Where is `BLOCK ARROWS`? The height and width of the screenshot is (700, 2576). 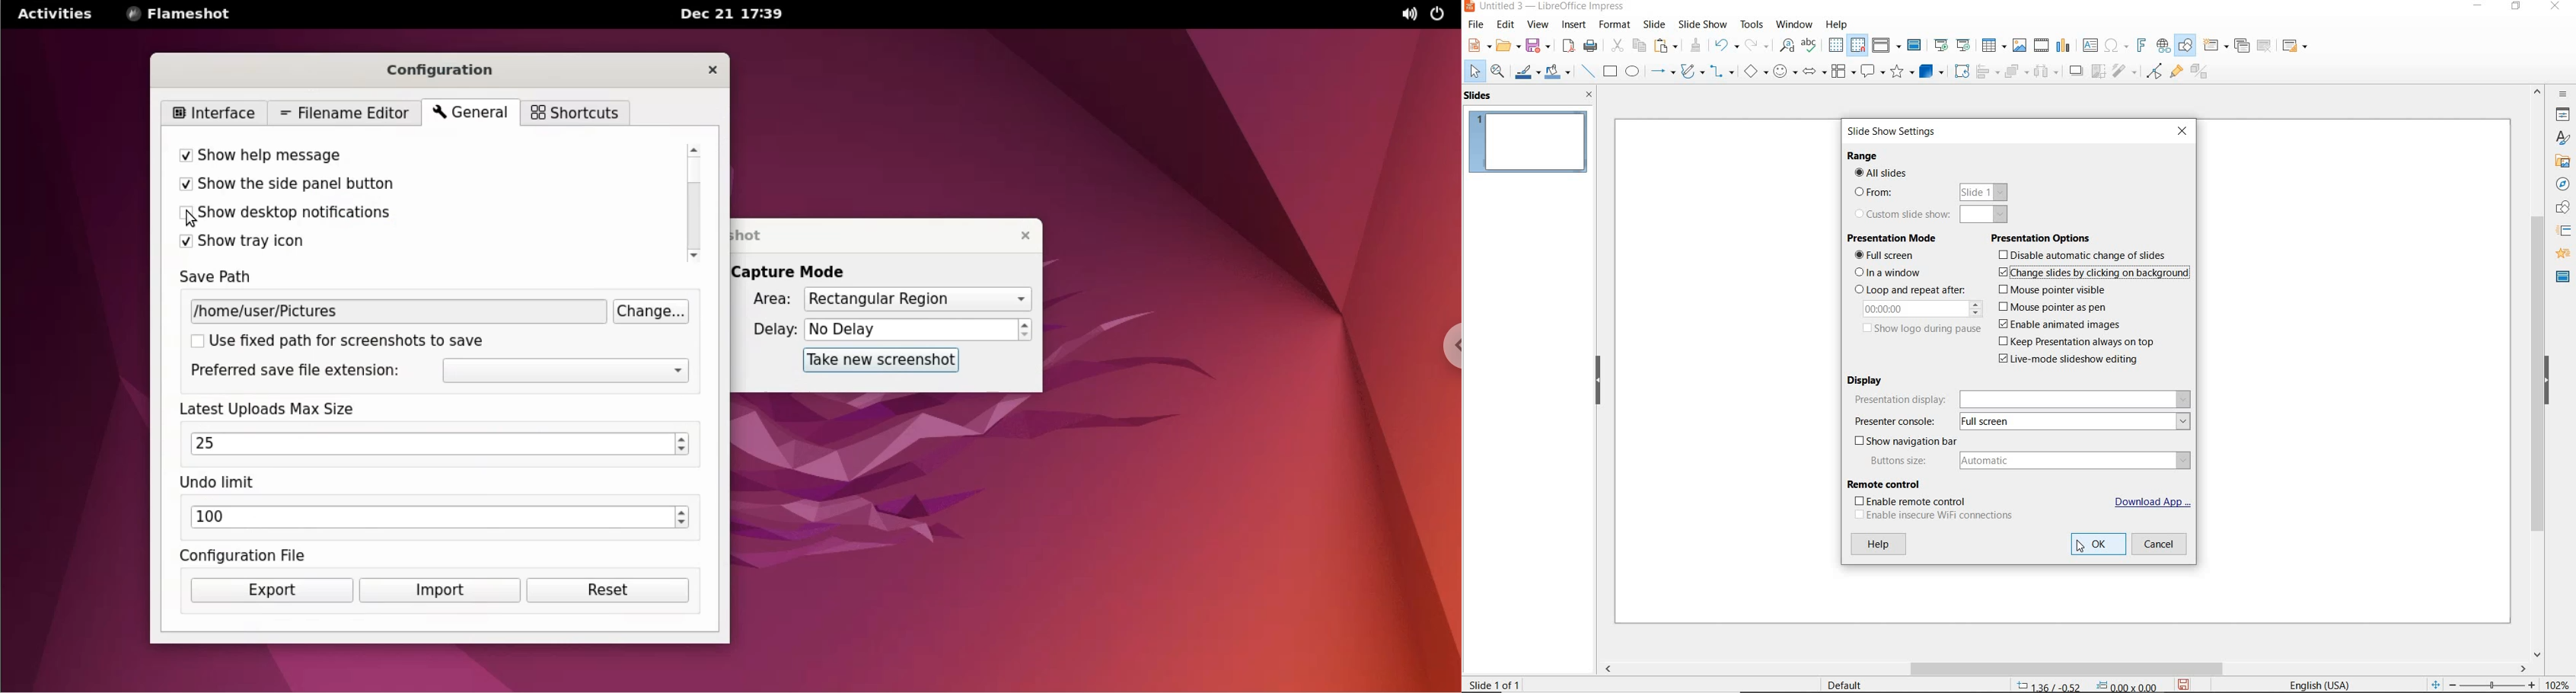 BLOCK ARROWS is located at coordinates (1815, 70).